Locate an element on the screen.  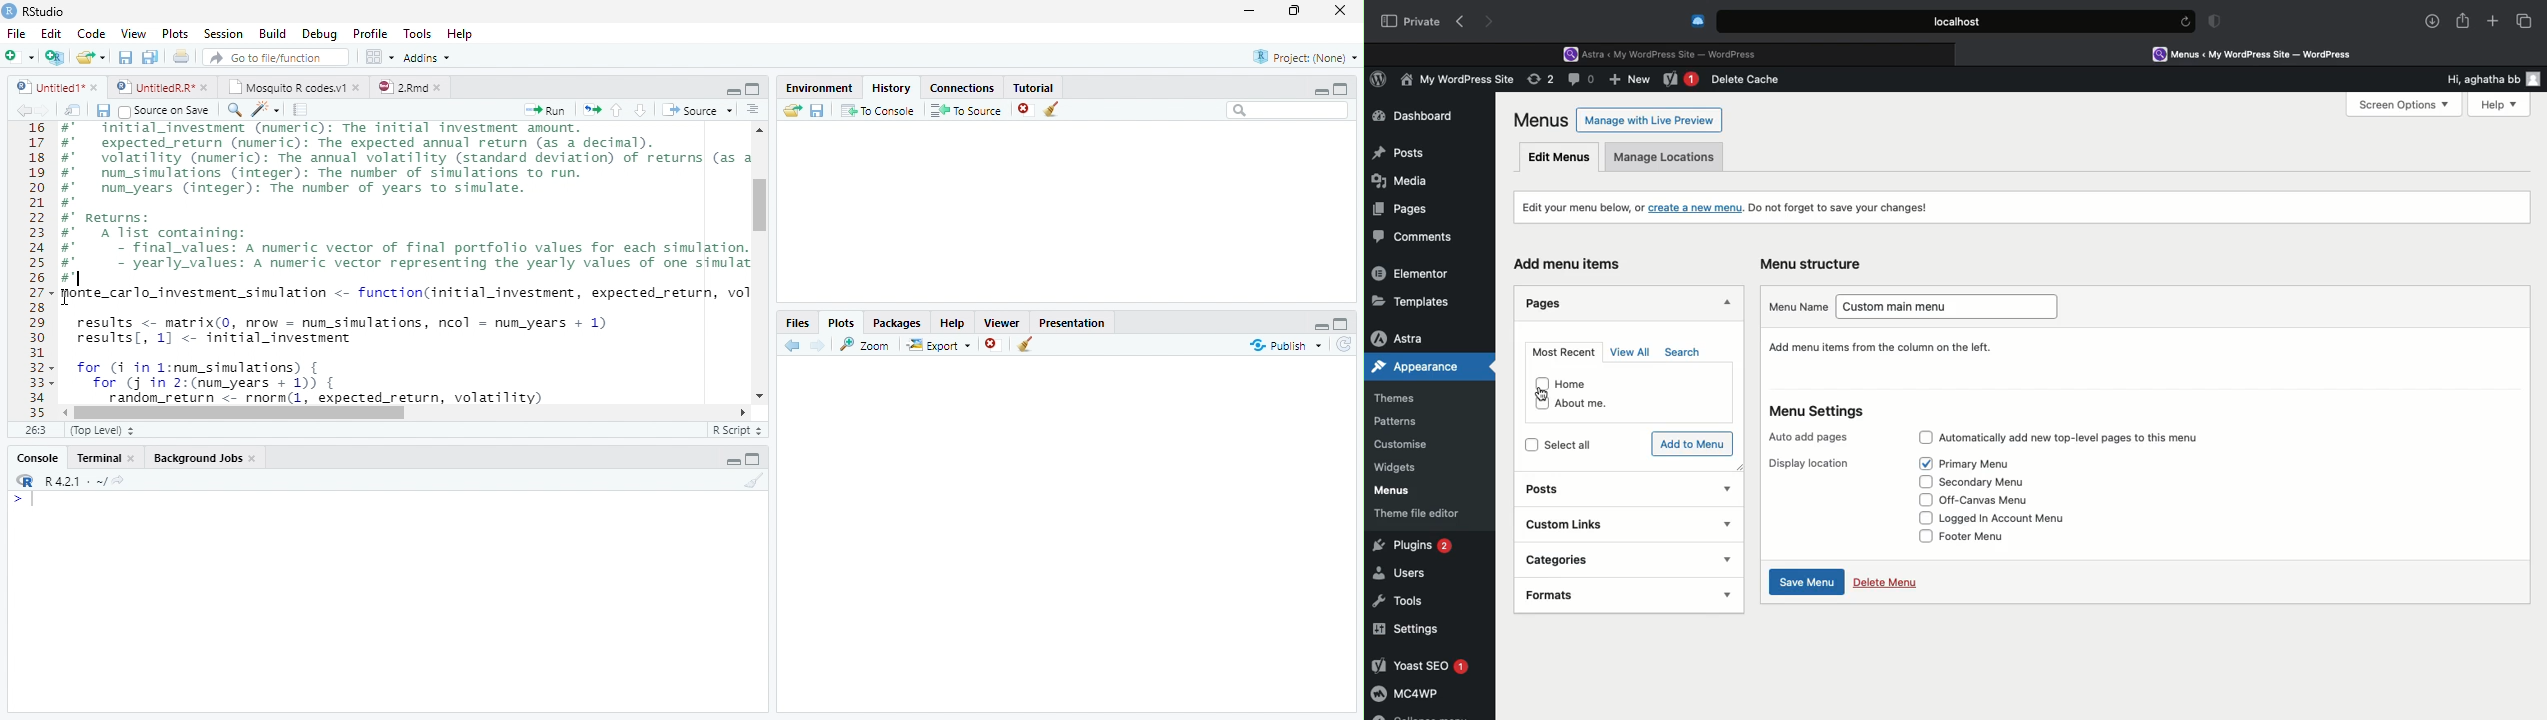
Show document outline is located at coordinates (753, 111).